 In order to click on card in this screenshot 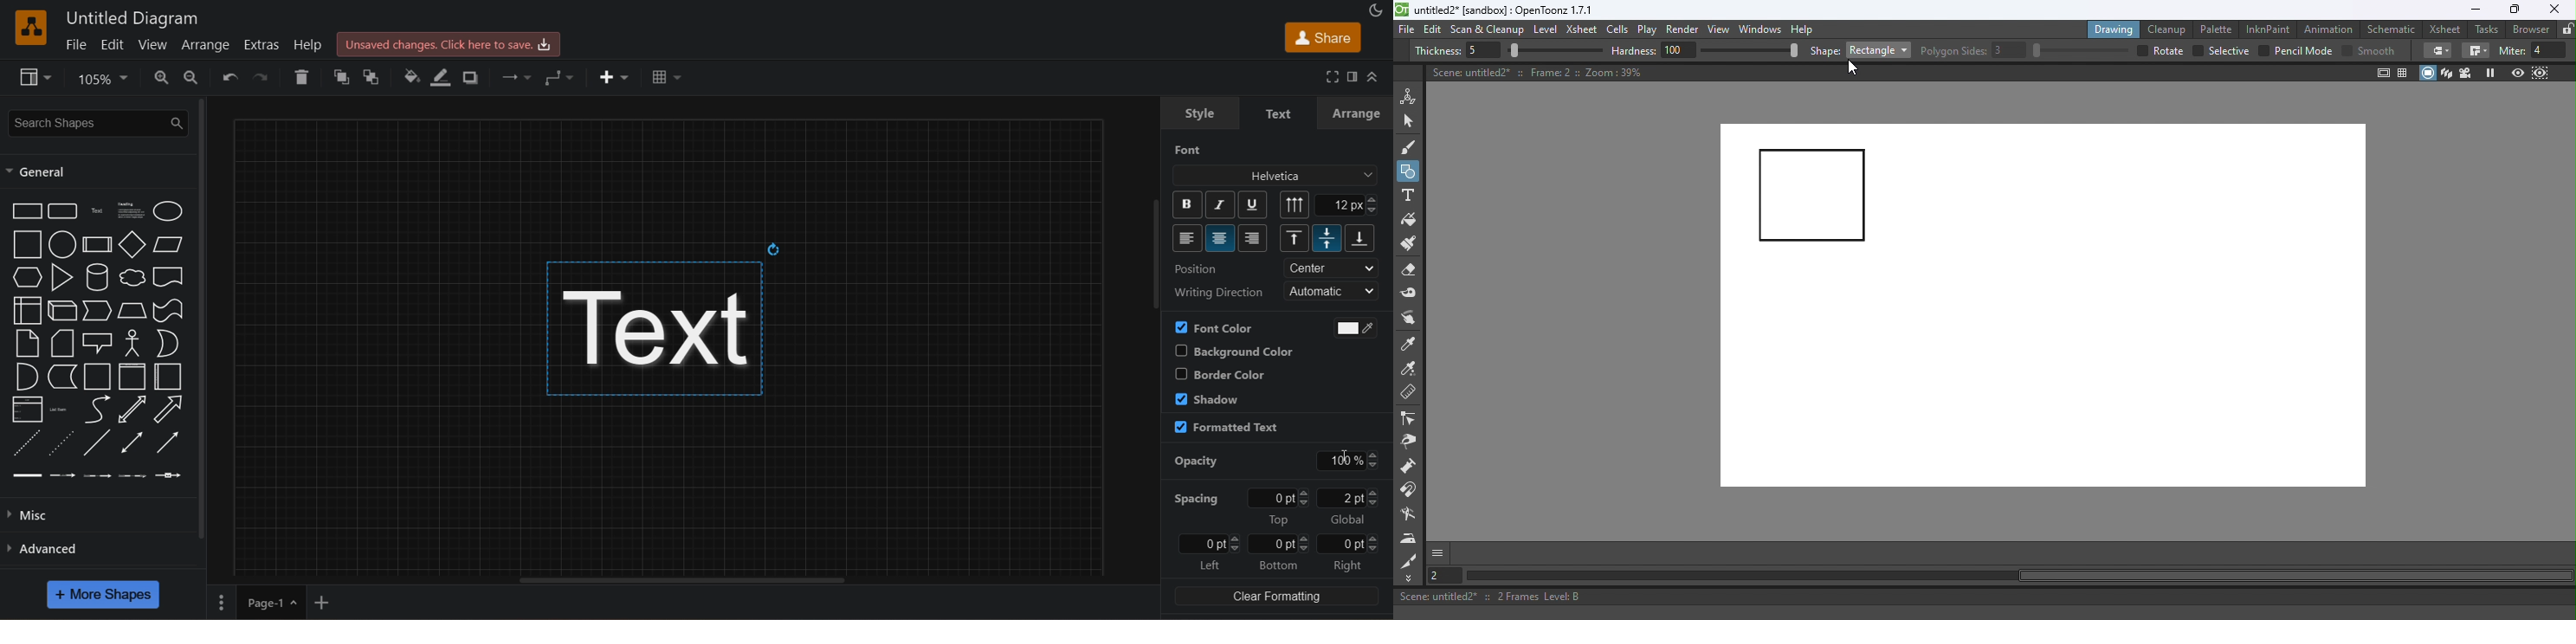, I will do `click(63, 343)`.